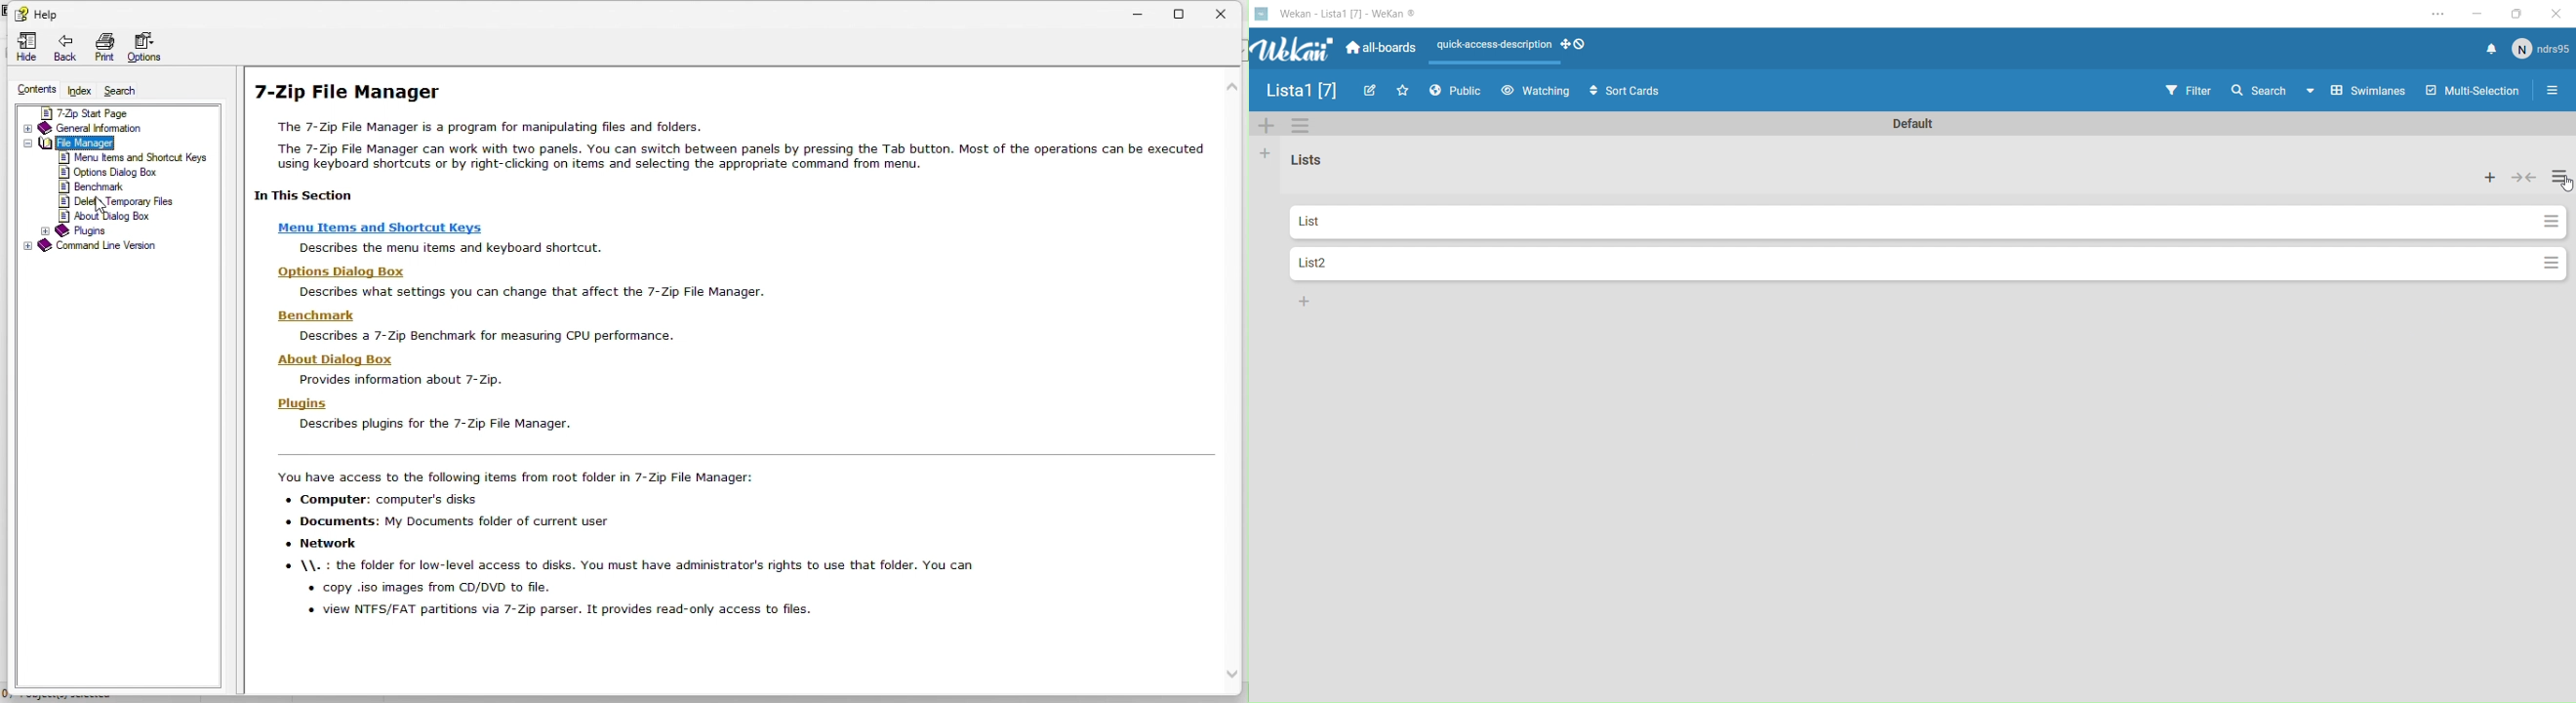 The width and height of the screenshot is (2576, 728). Describe the element at coordinates (2561, 181) in the screenshot. I see `Settings` at that location.